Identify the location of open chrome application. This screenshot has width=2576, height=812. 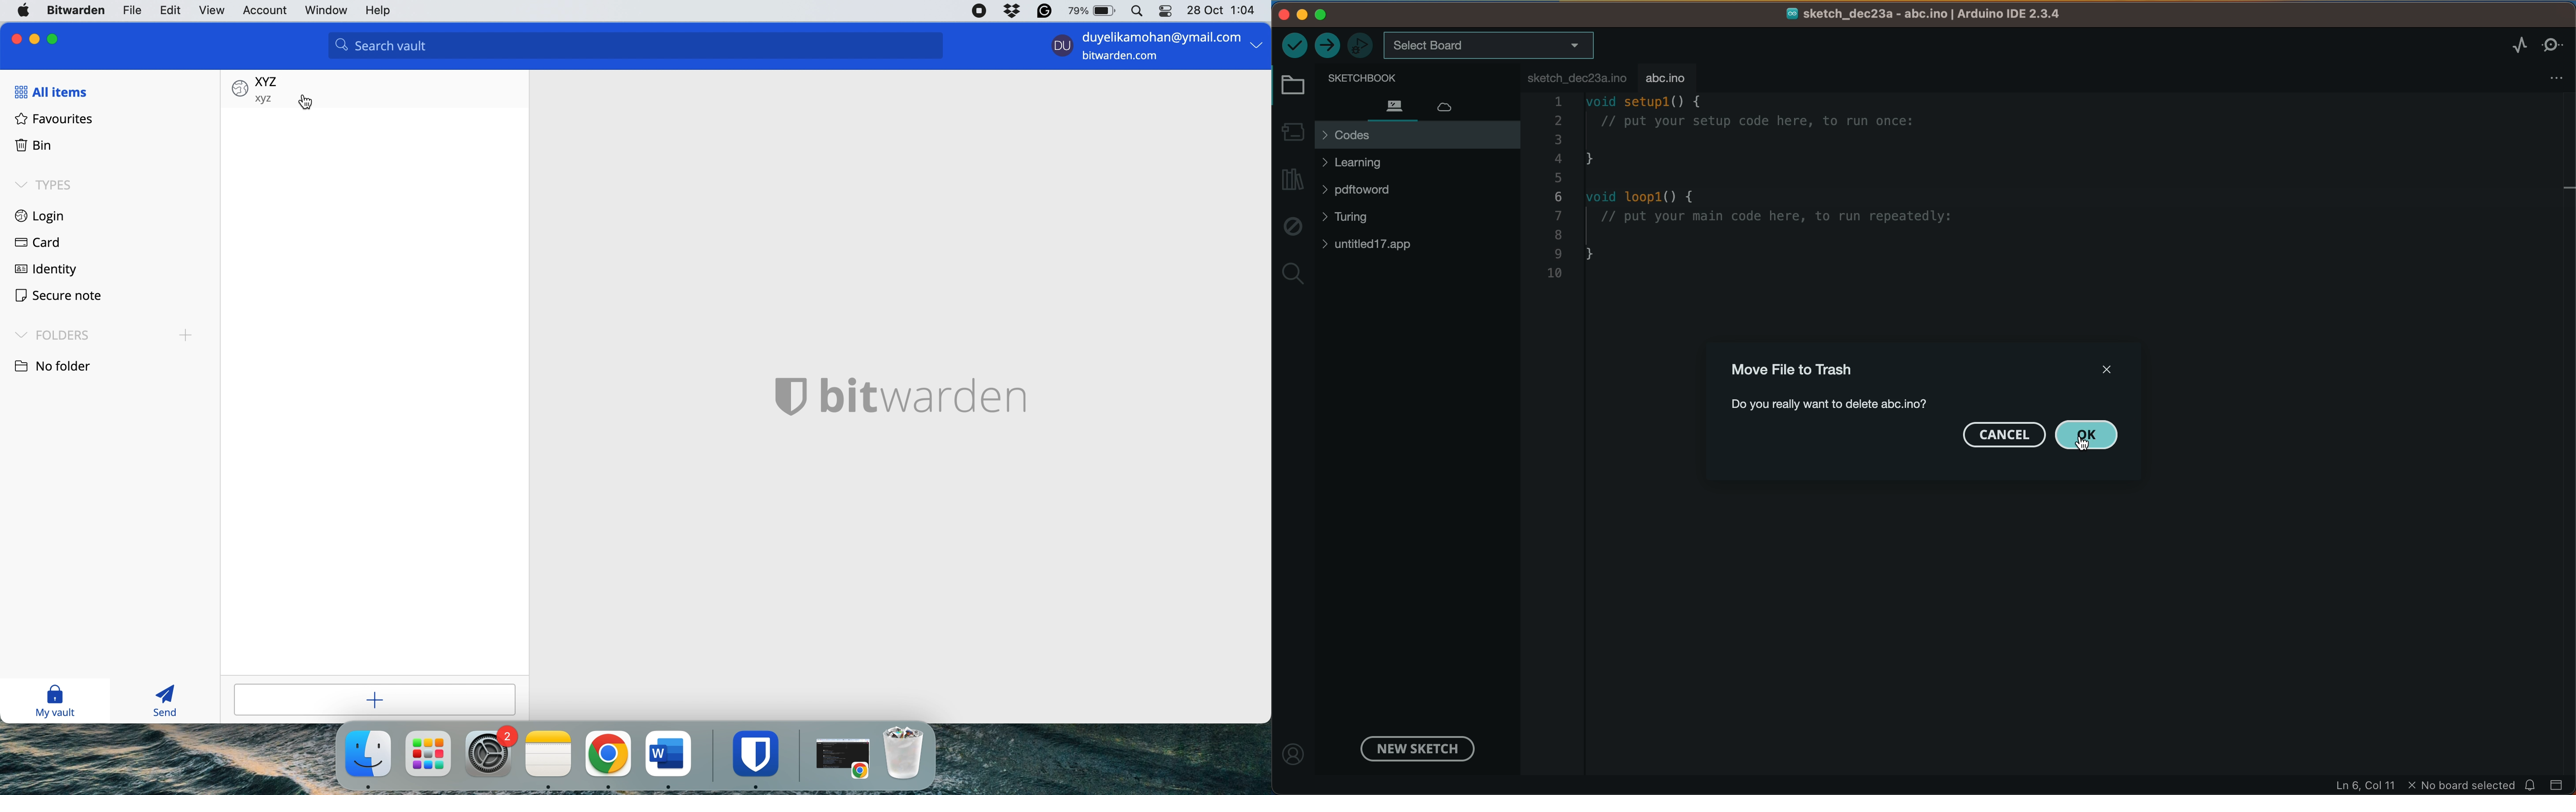
(846, 759).